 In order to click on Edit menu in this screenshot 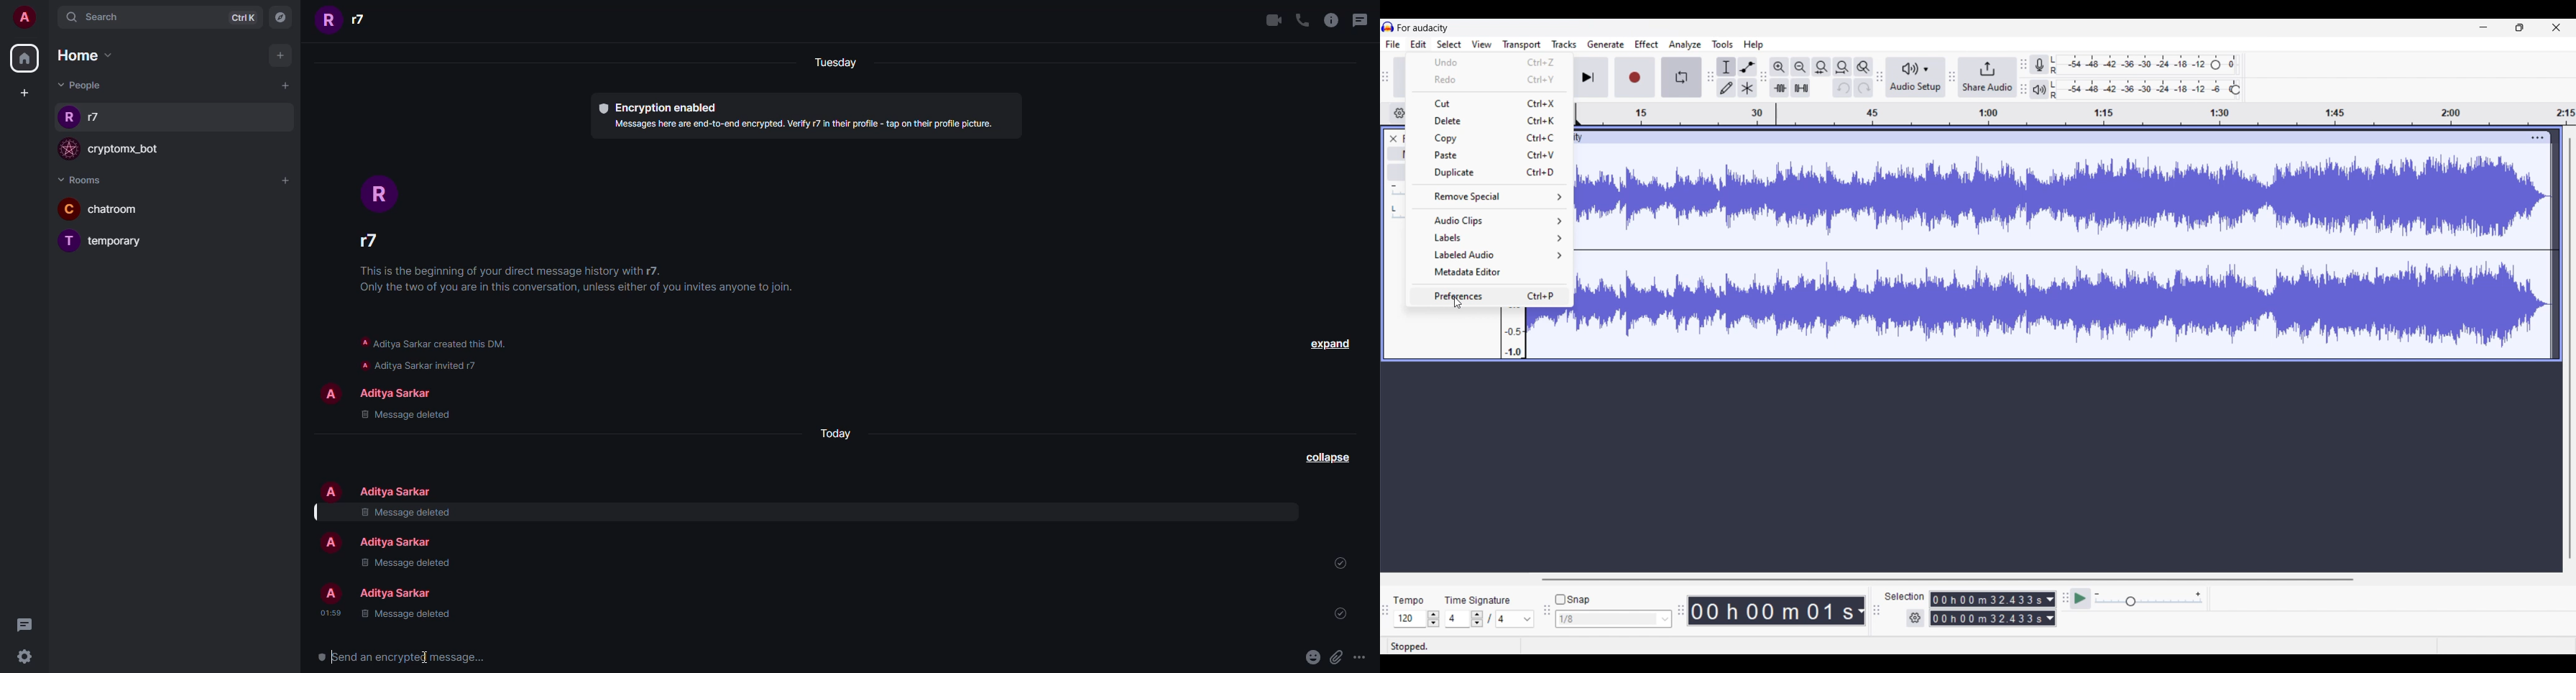, I will do `click(1419, 44)`.